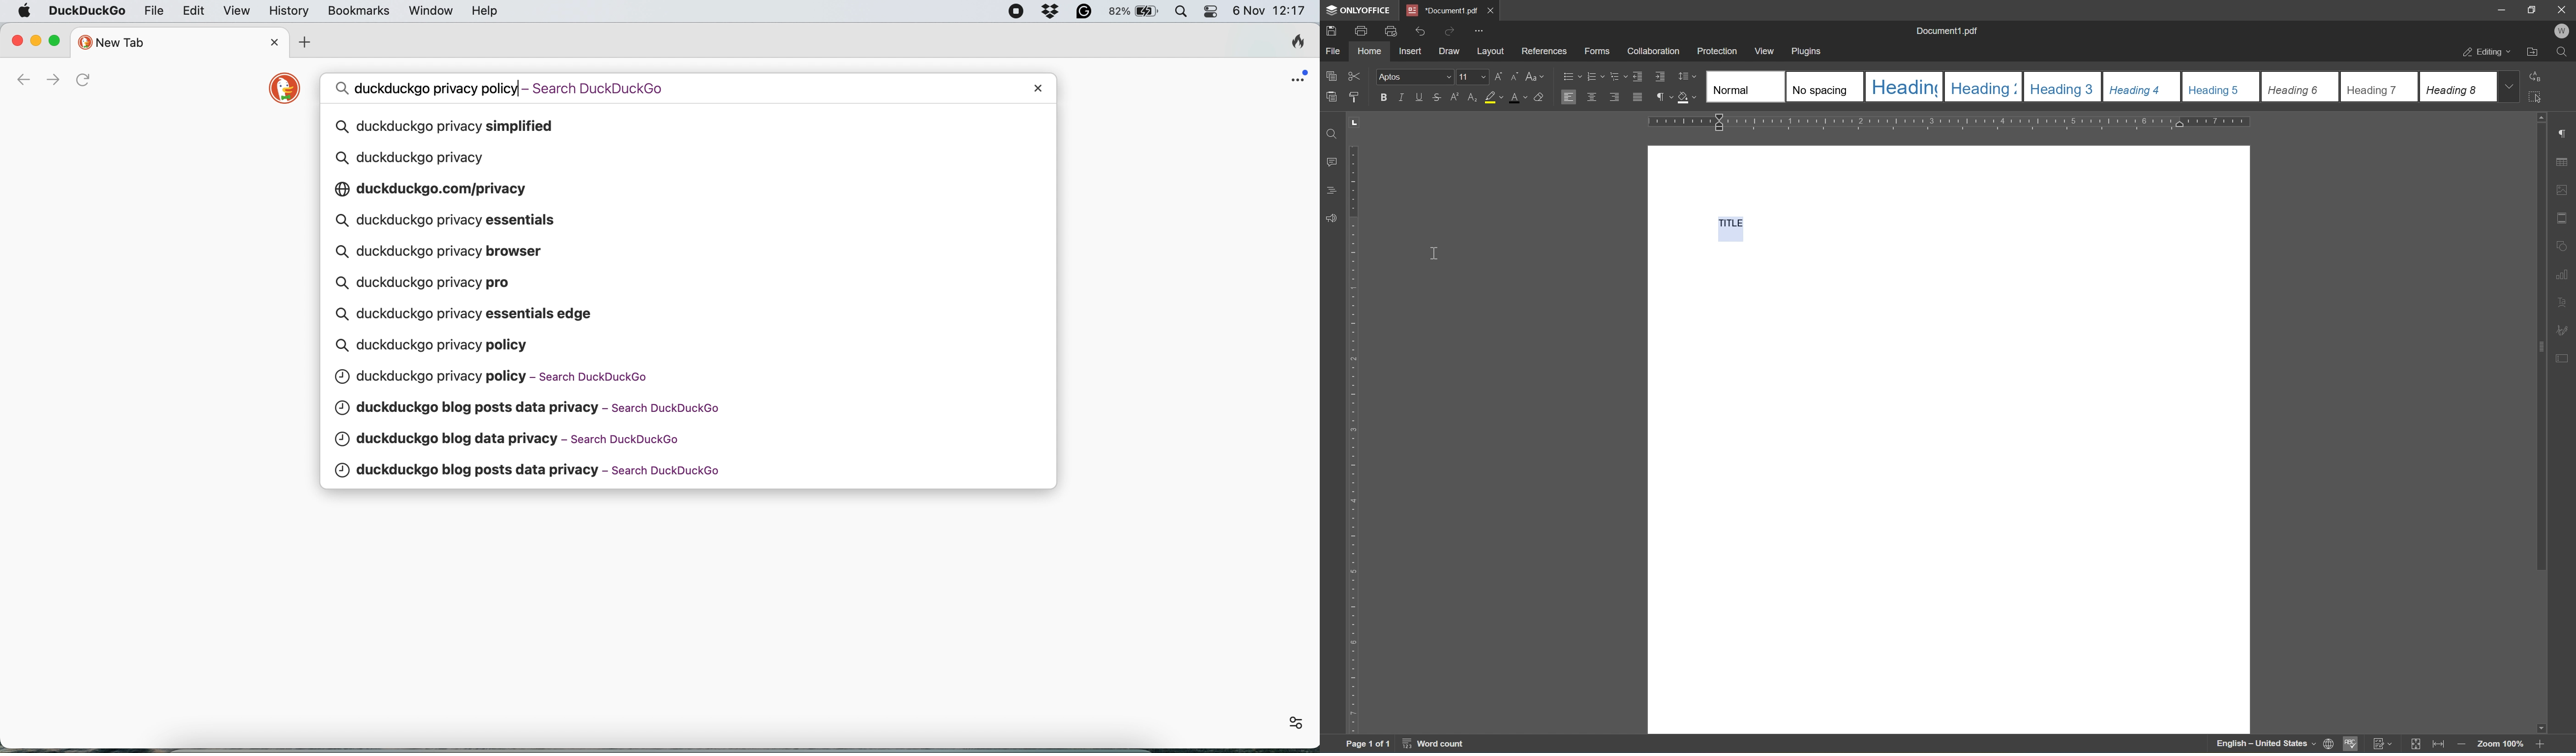  What do you see at coordinates (2274, 745) in the screenshot?
I see `set document language` at bounding box center [2274, 745].